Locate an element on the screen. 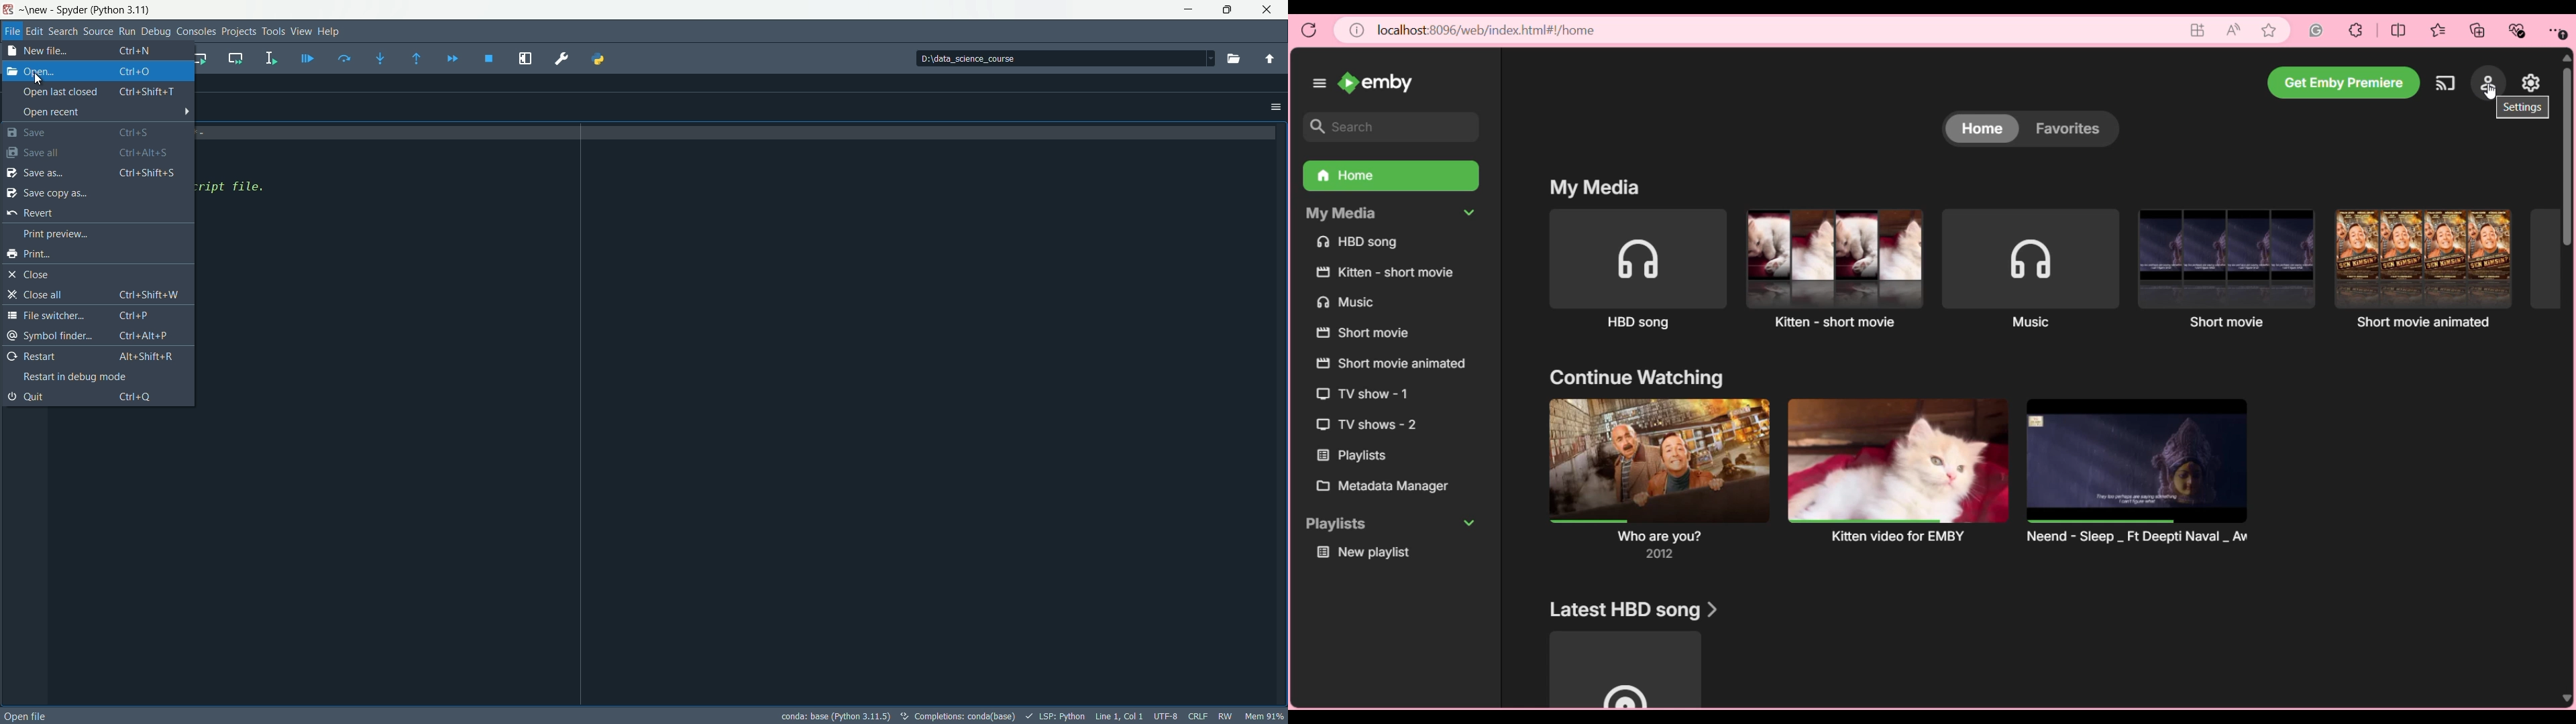 This screenshot has width=2576, height=728. maximize current panel is located at coordinates (525, 58).